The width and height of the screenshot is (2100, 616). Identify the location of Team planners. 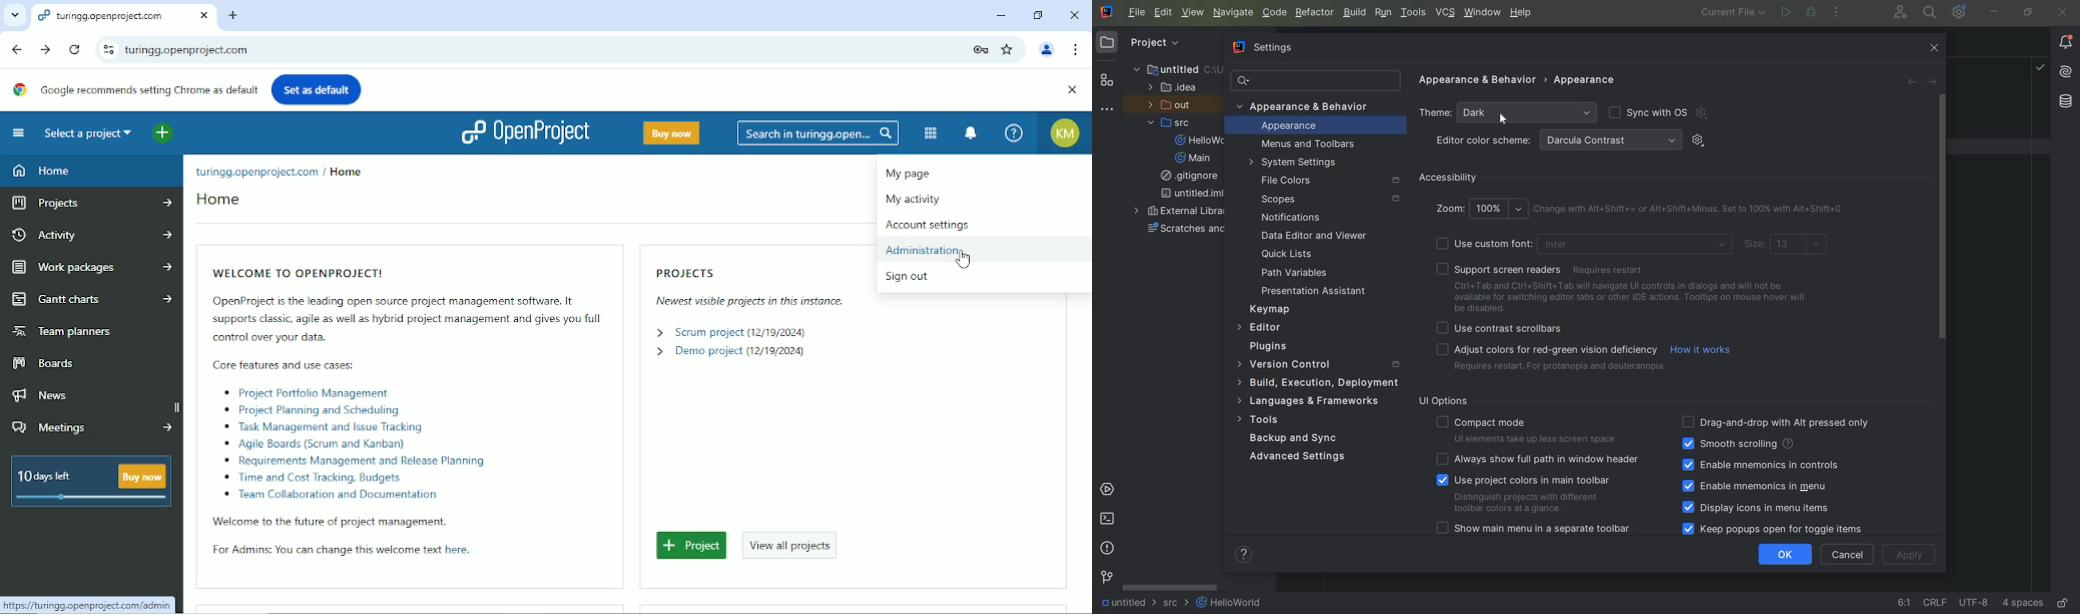
(62, 330).